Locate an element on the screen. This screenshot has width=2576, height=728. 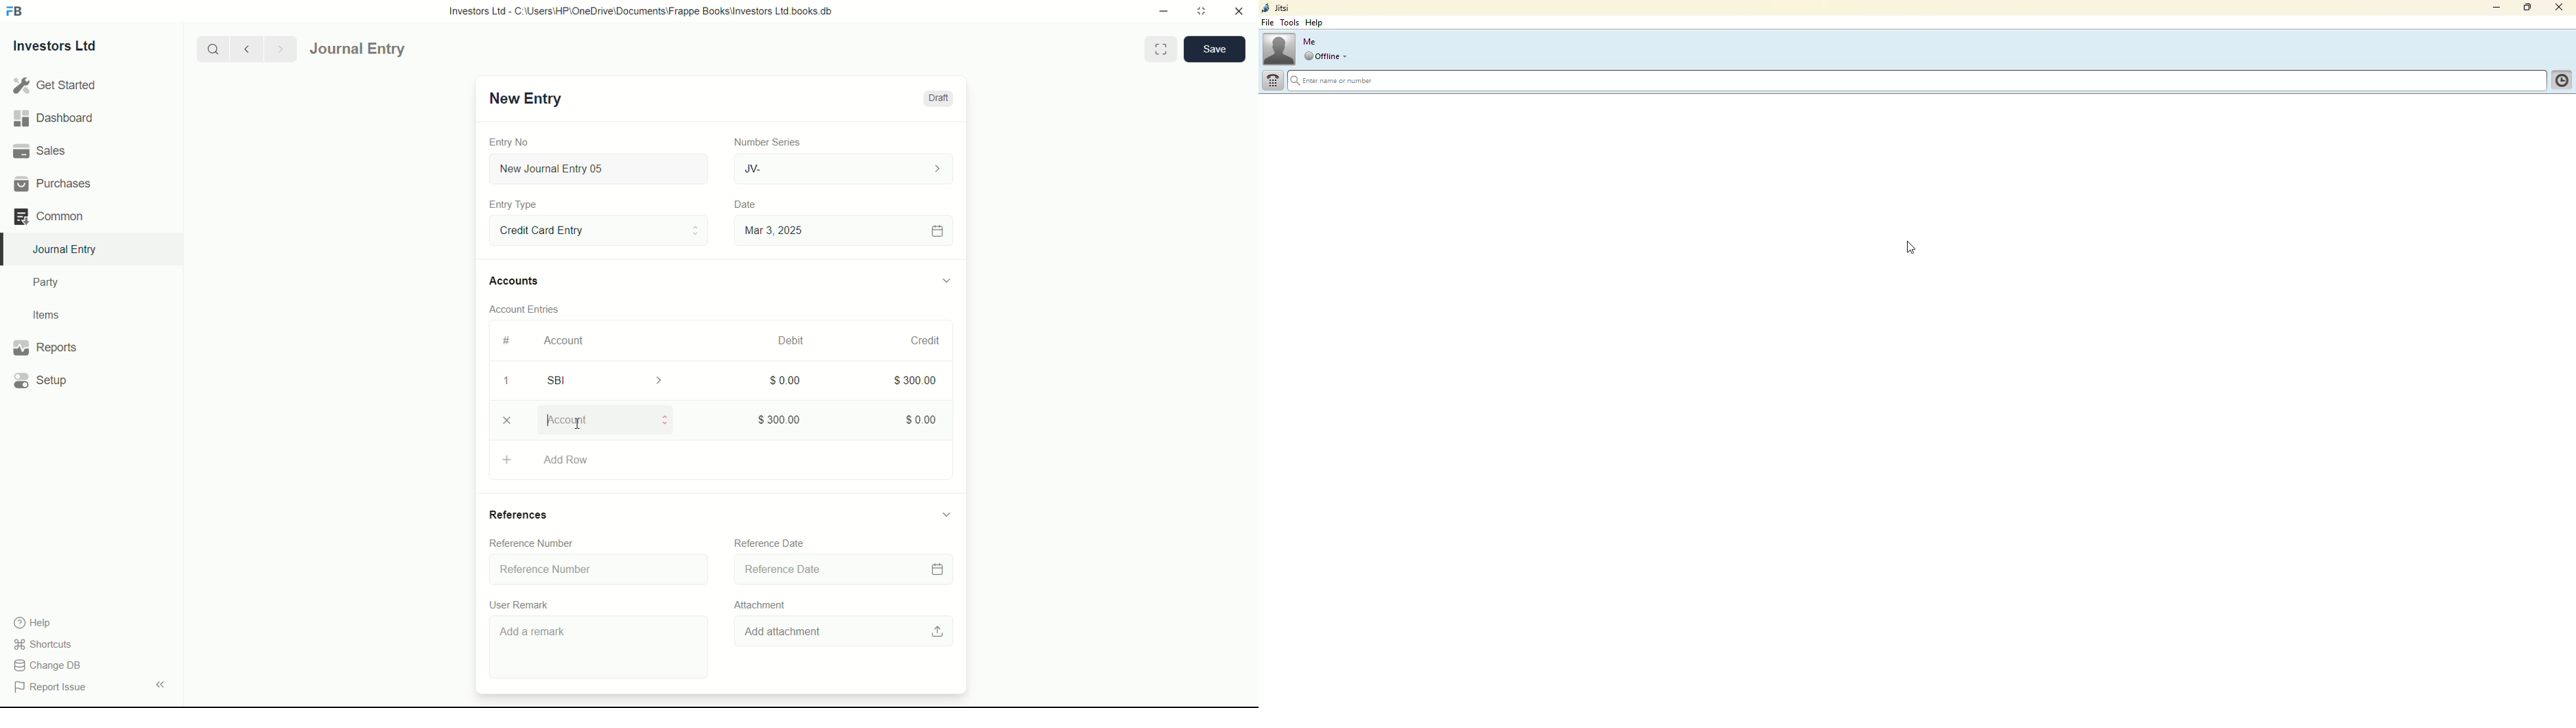
Next is located at coordinates (278, 49).